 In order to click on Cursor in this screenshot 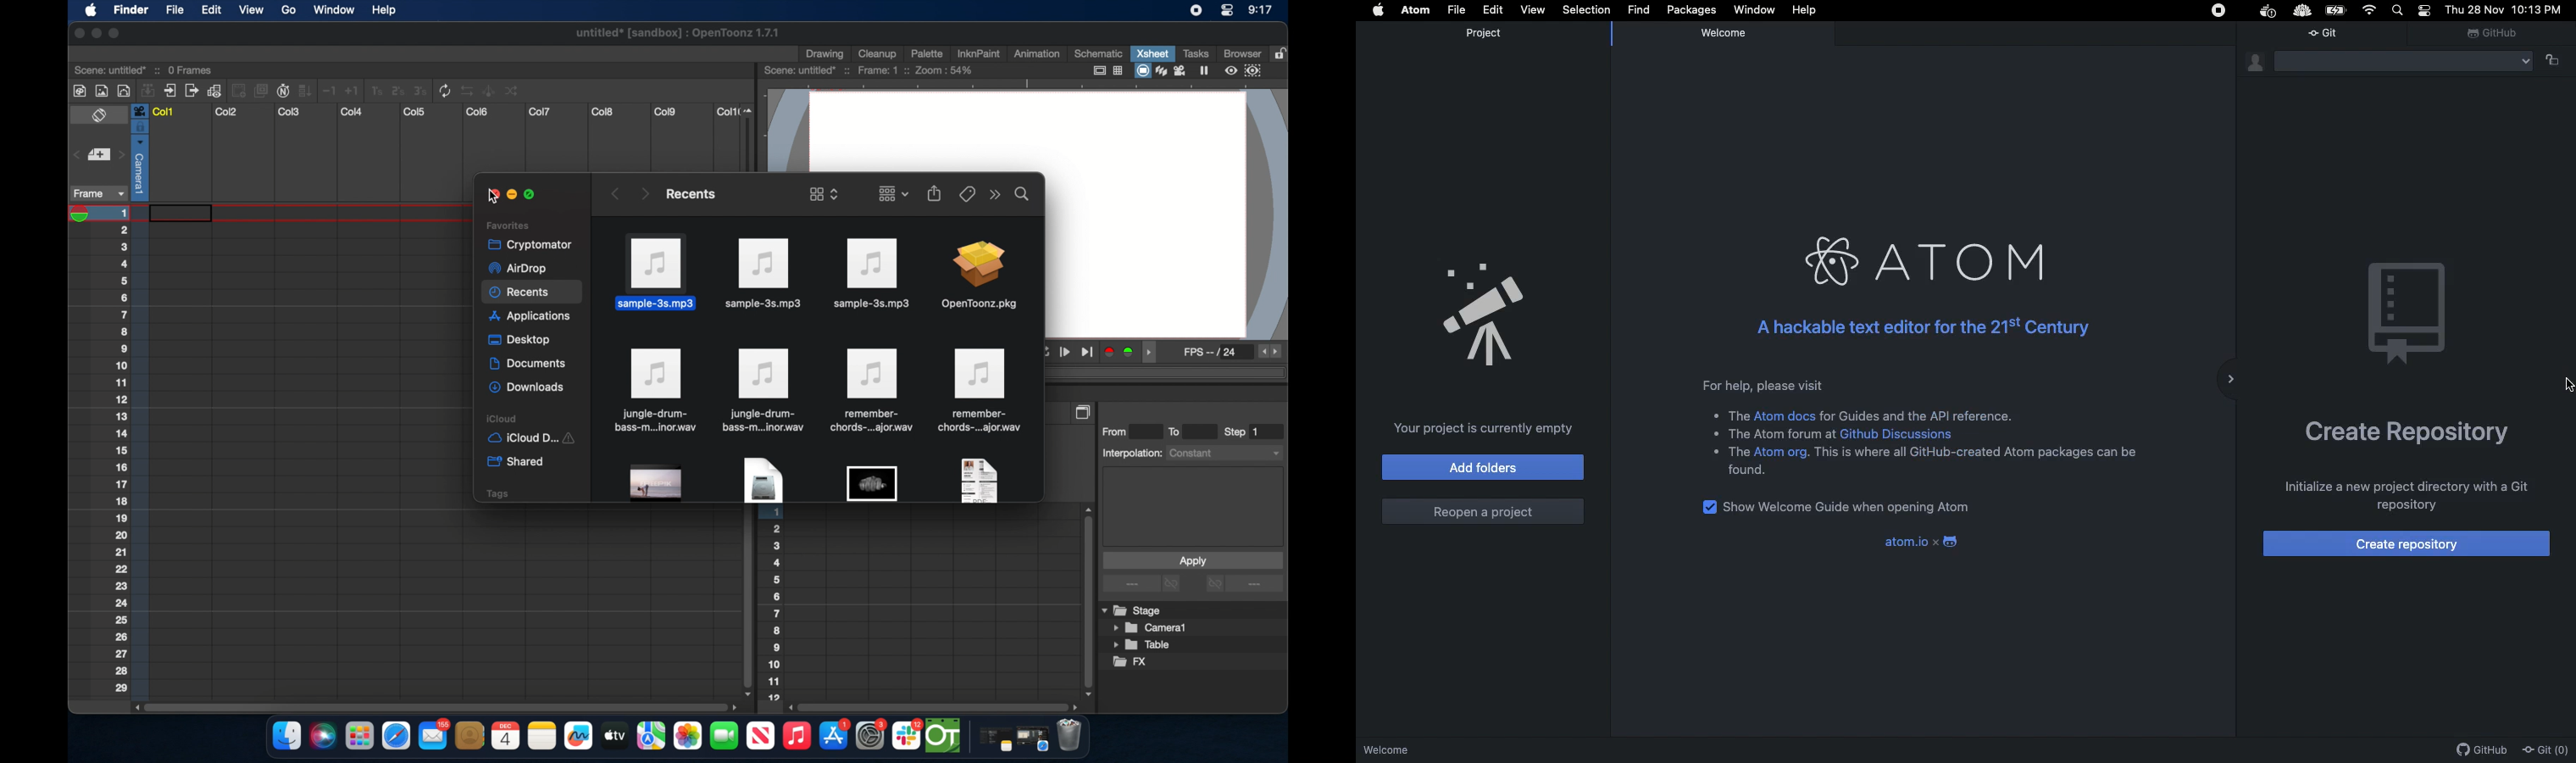, I will do `click(2559, 387)`.